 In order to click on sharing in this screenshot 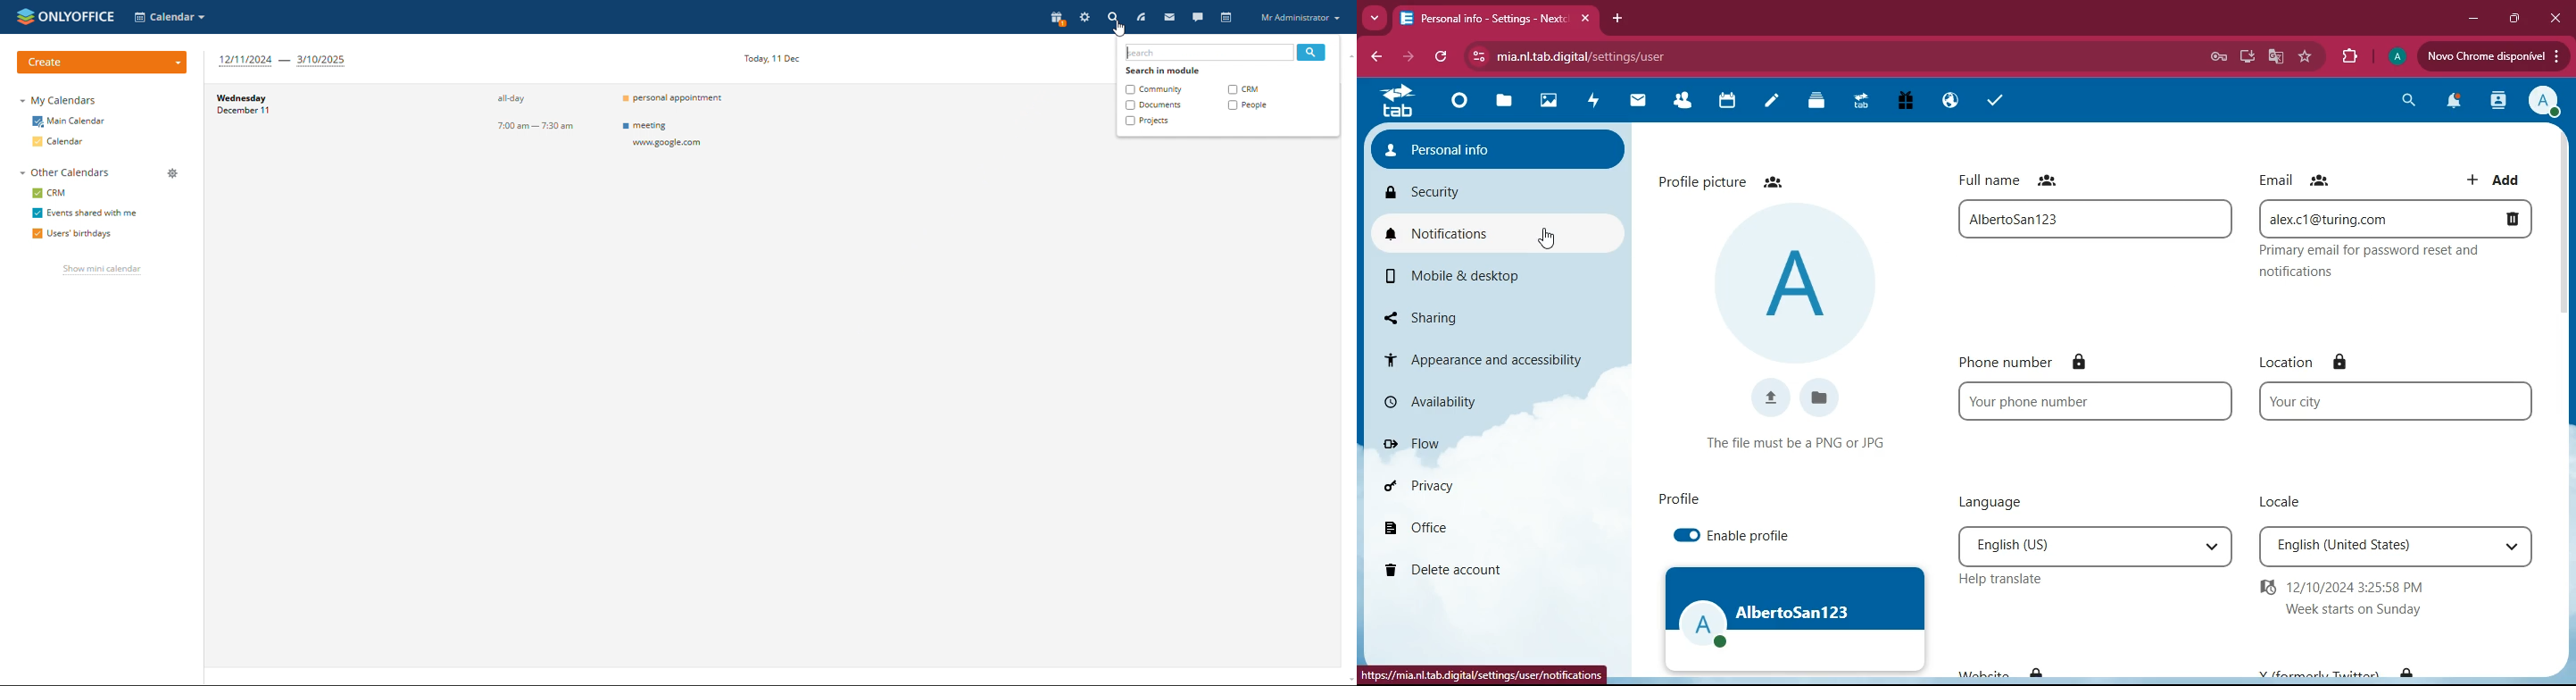, I will do `click(1475, 314)`.